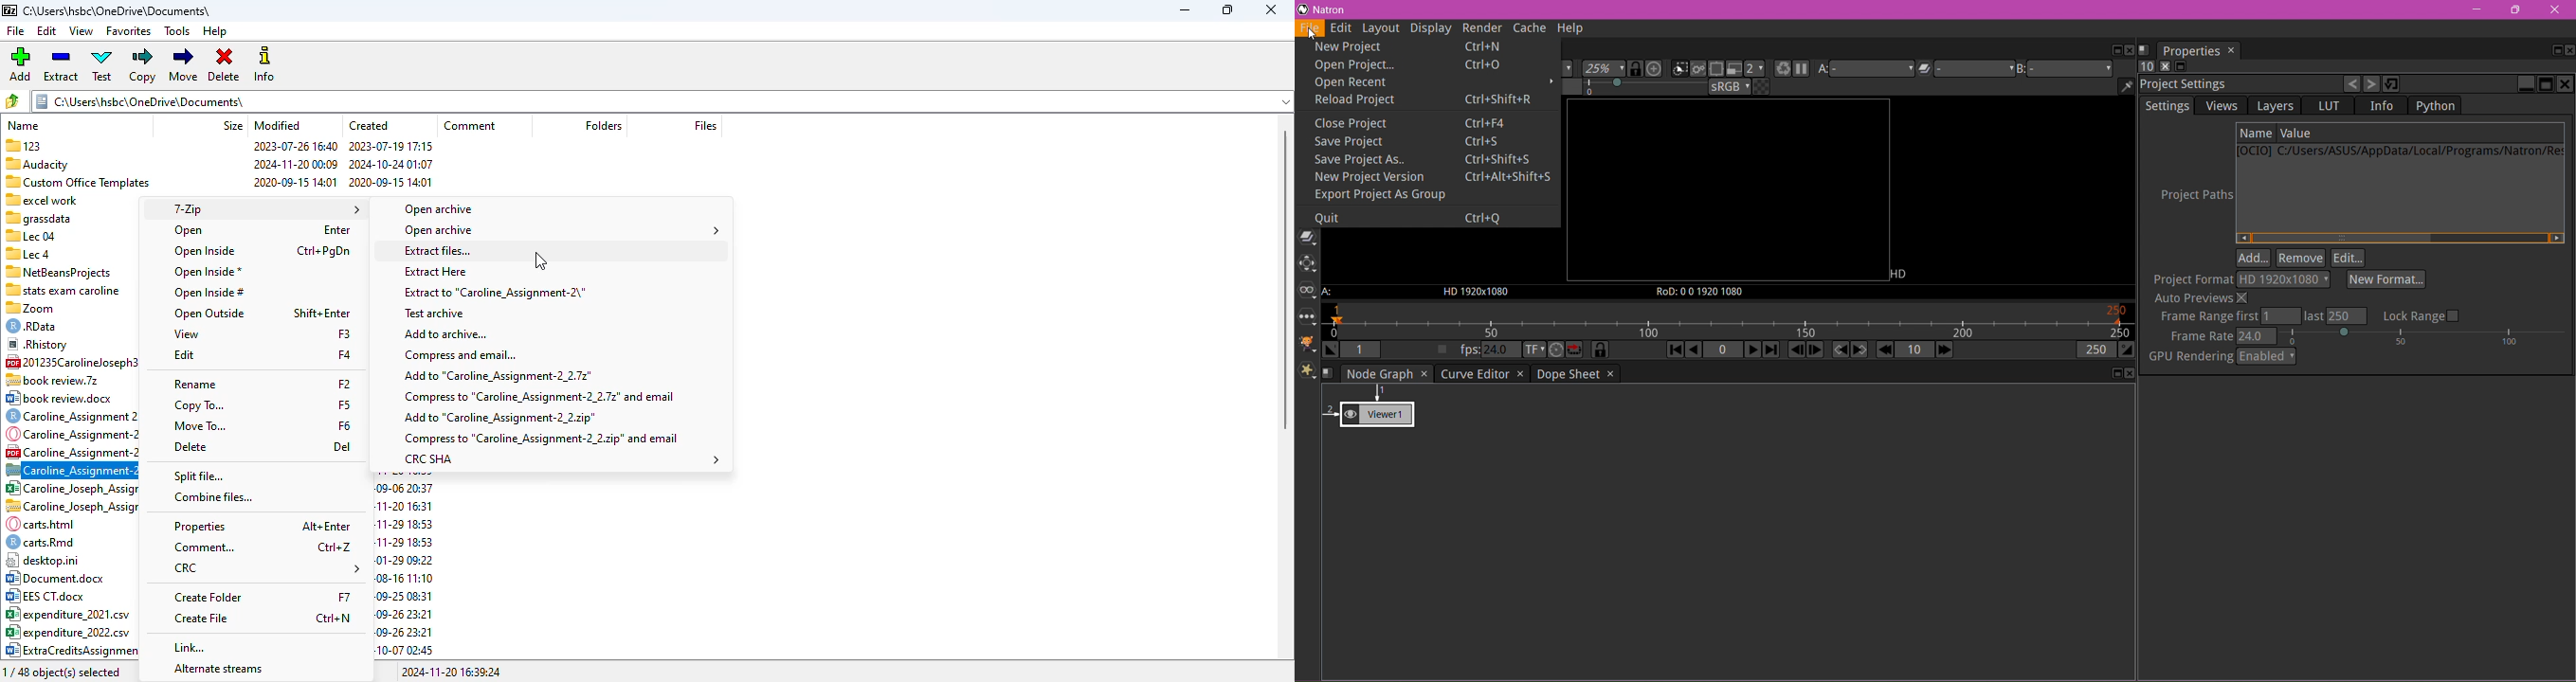 The width and height of the screenshot is (2576, 700). I want to click on folders, so click(602, 126).